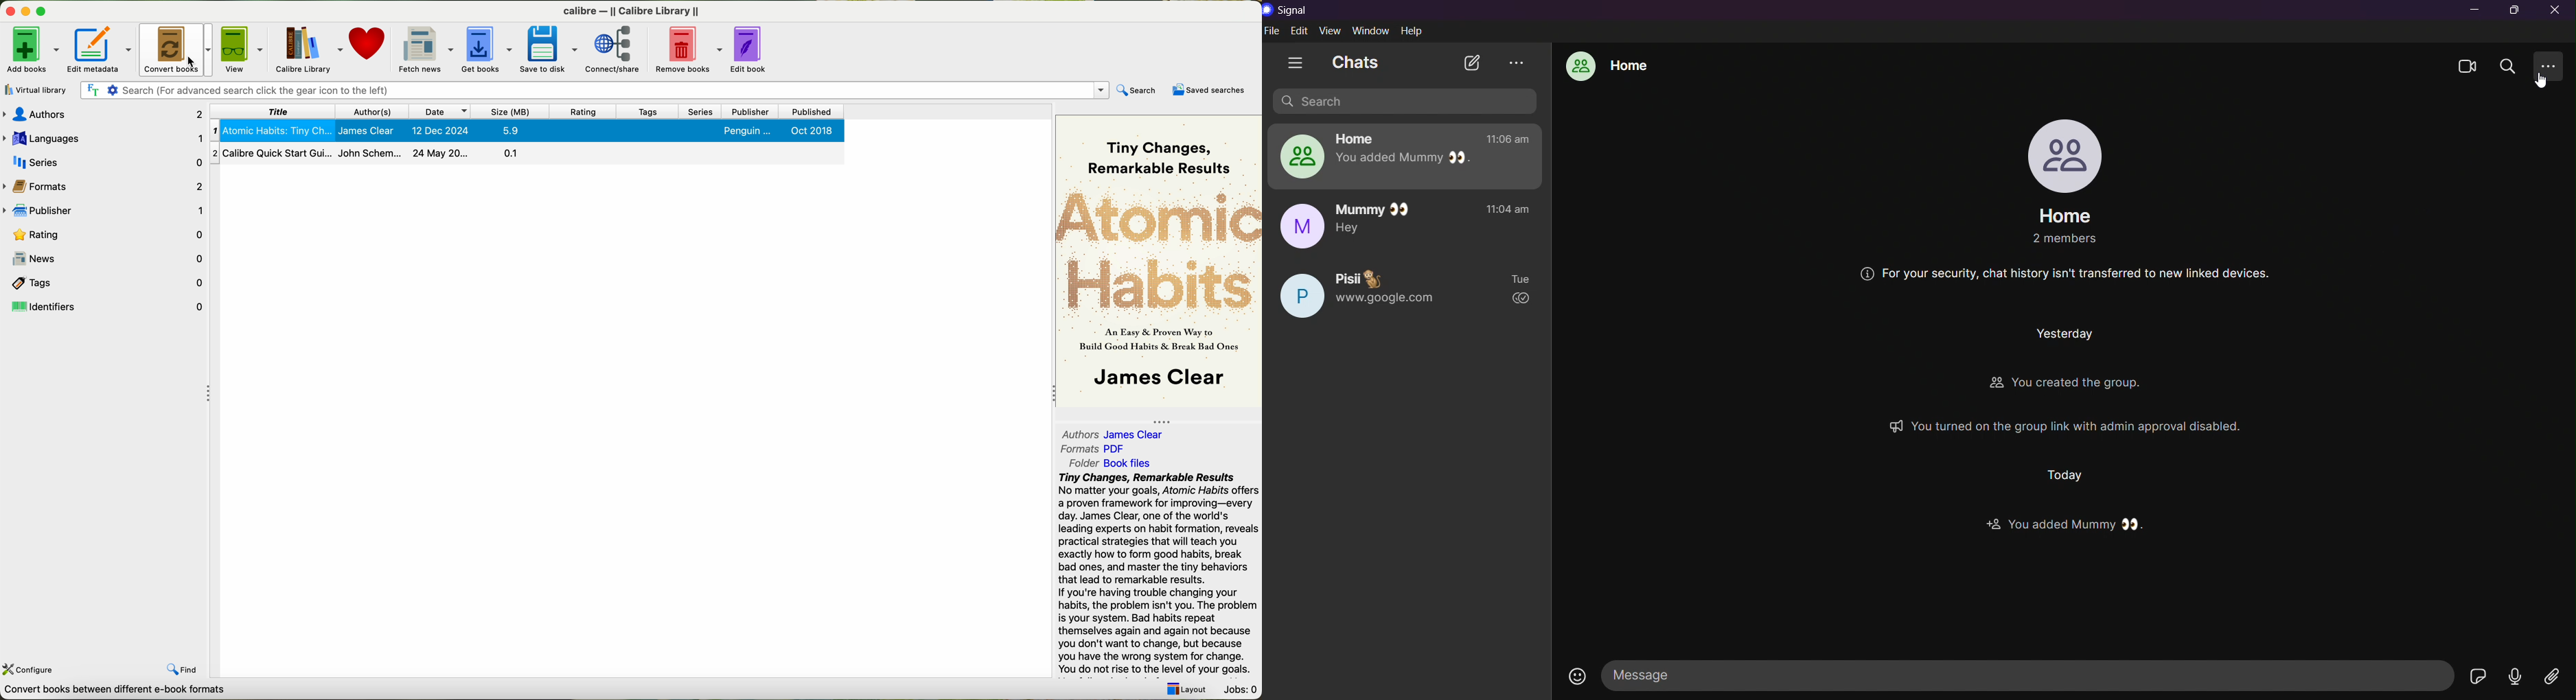  Describe the element at coordinates (192, 65) in the screenshot. I see `cursor` at that location.